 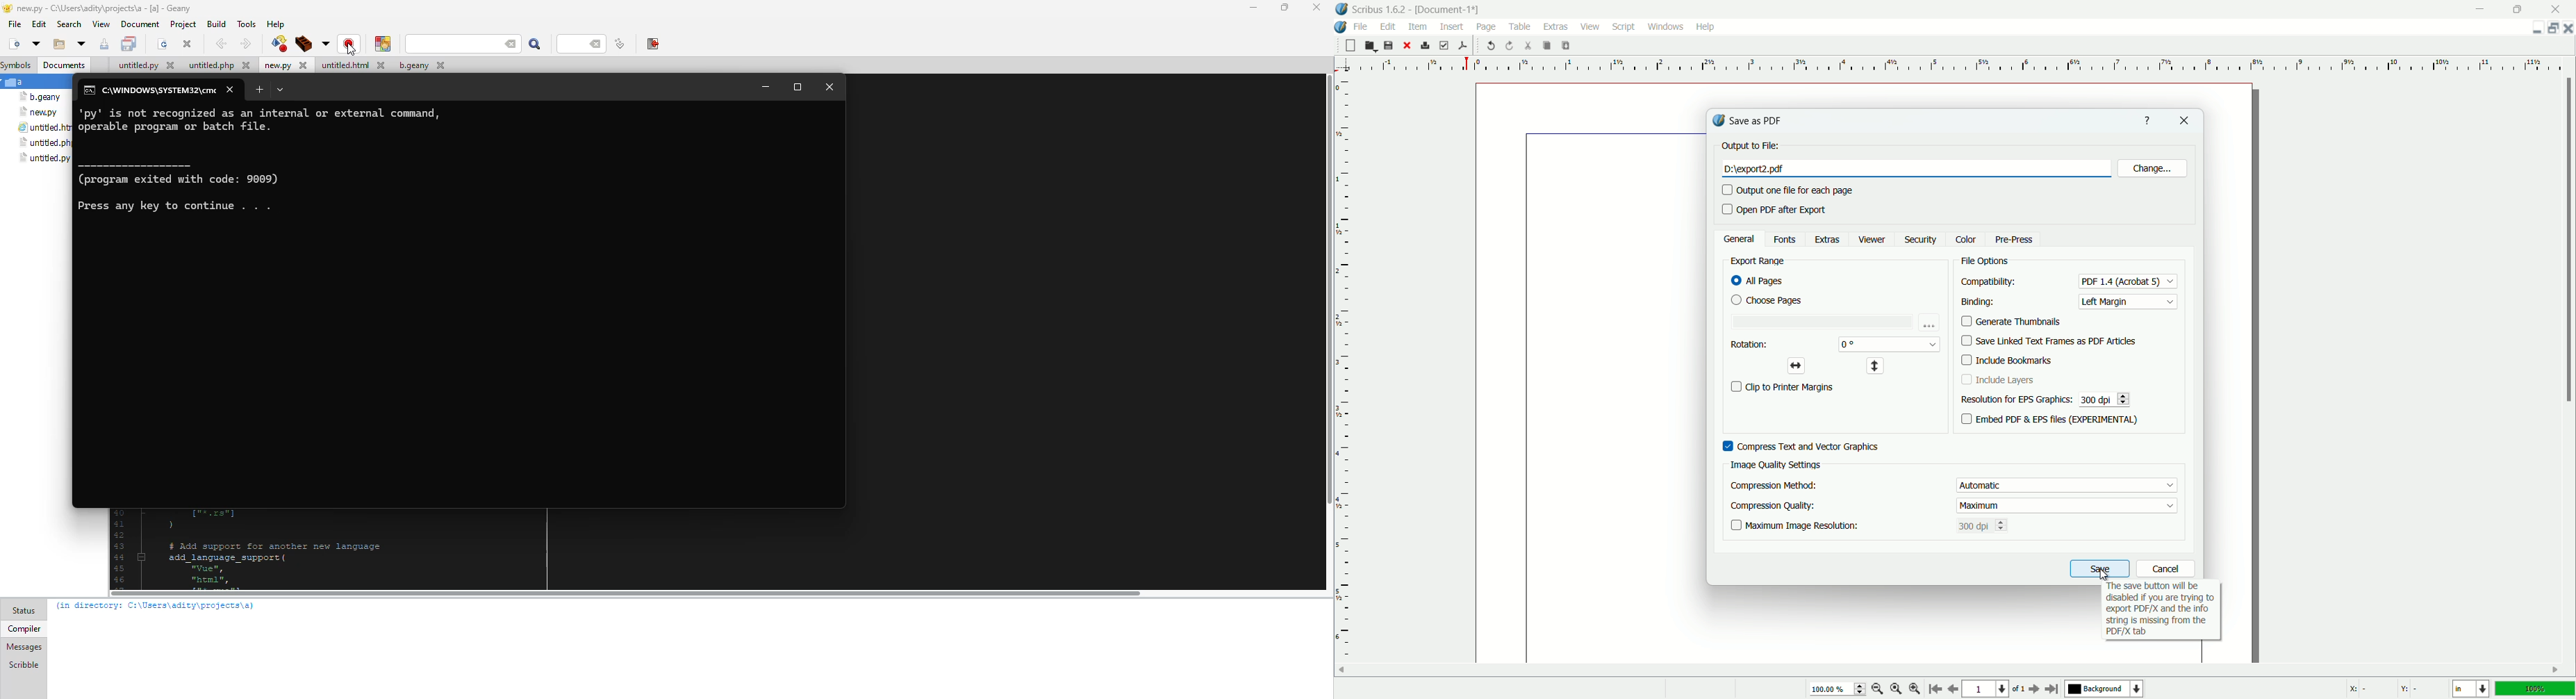 What do you see at coordinates (1379, 10) in the screenshot?
I see `app name` at bounding box center [1379, 10].